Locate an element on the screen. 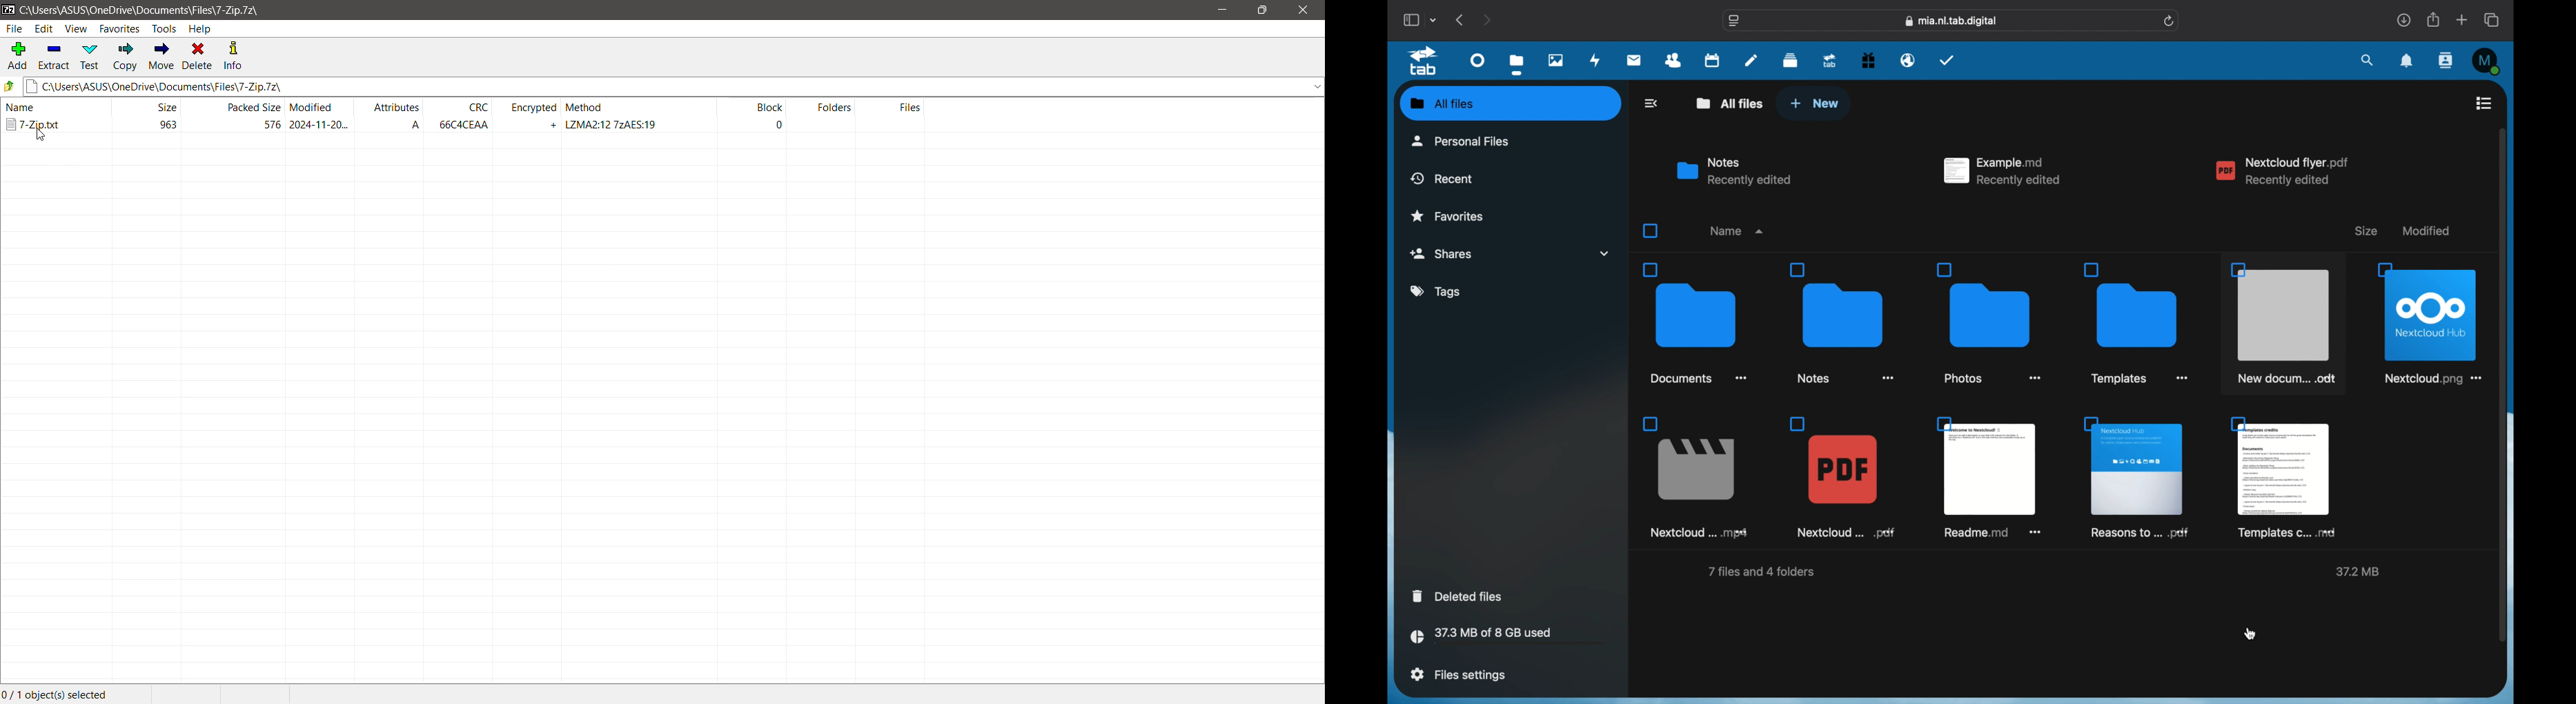 The image size is (2576, 728). web address is located at coordinates (1952, 22).